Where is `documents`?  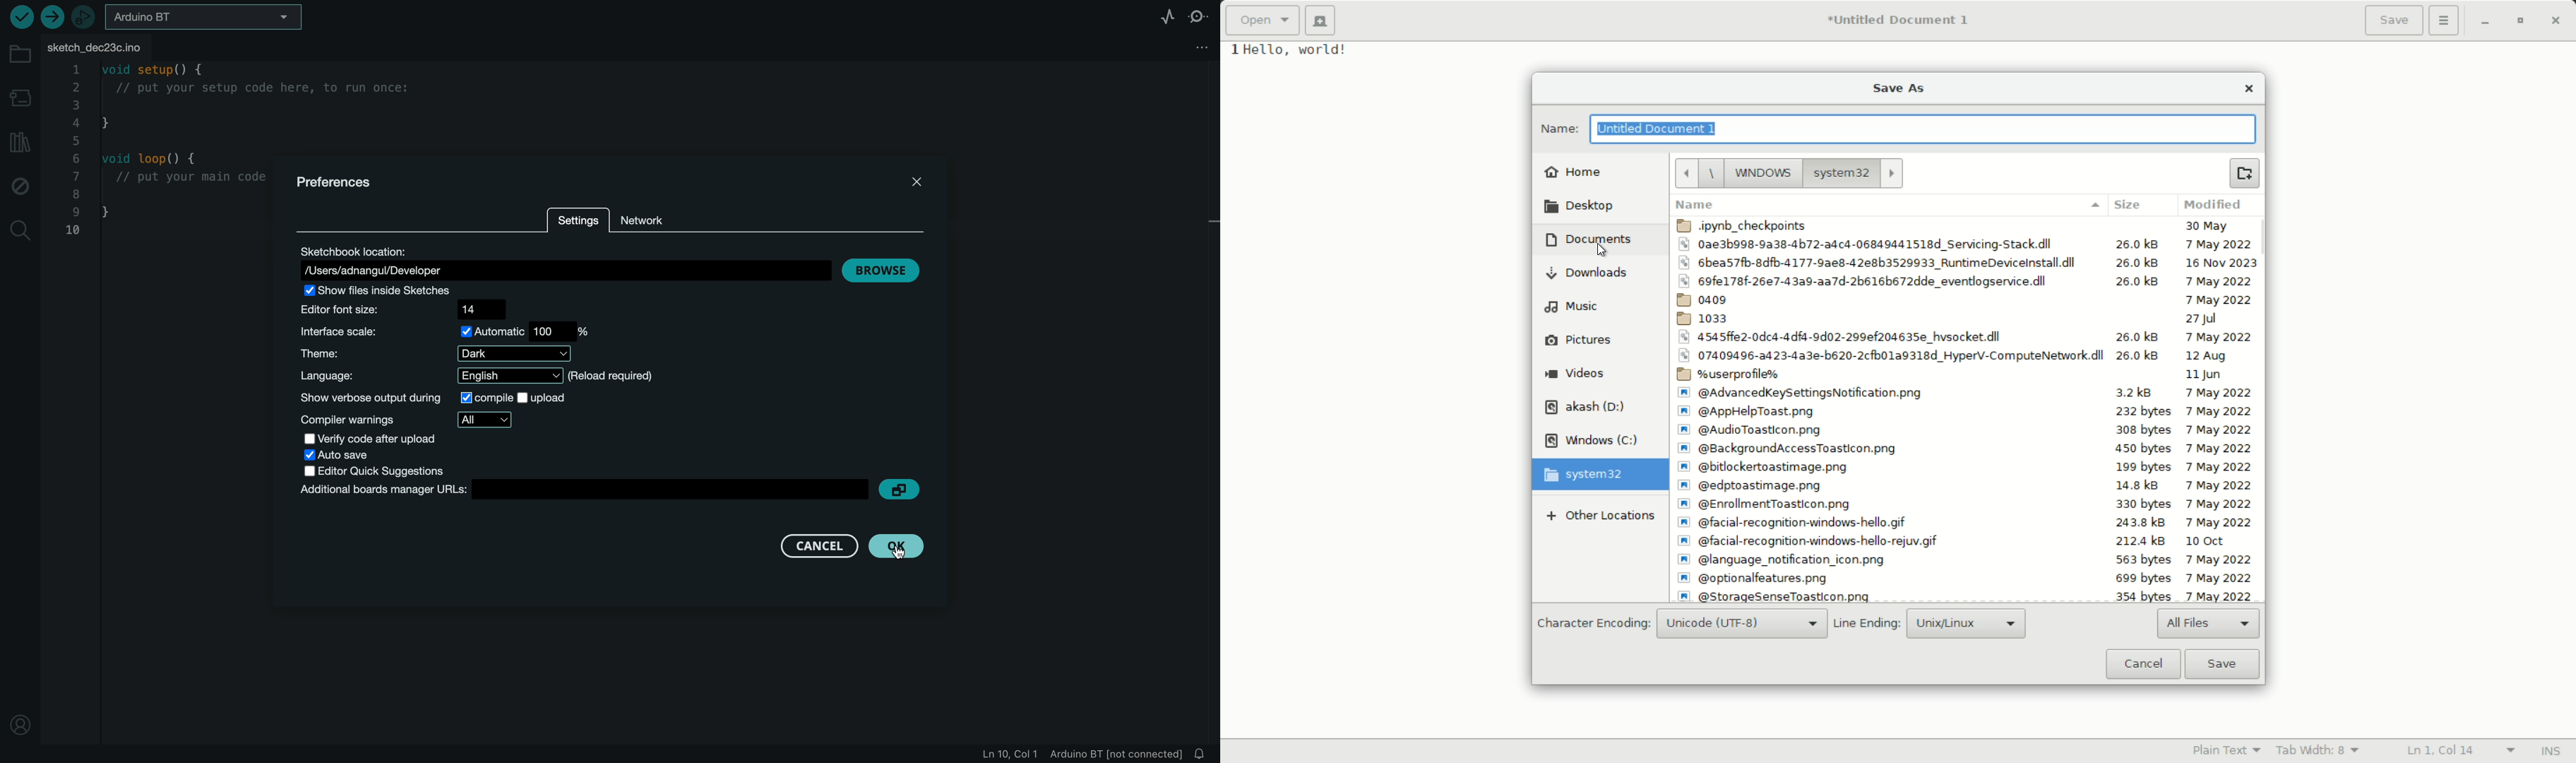 documents is located at coordinates (1587, 239).